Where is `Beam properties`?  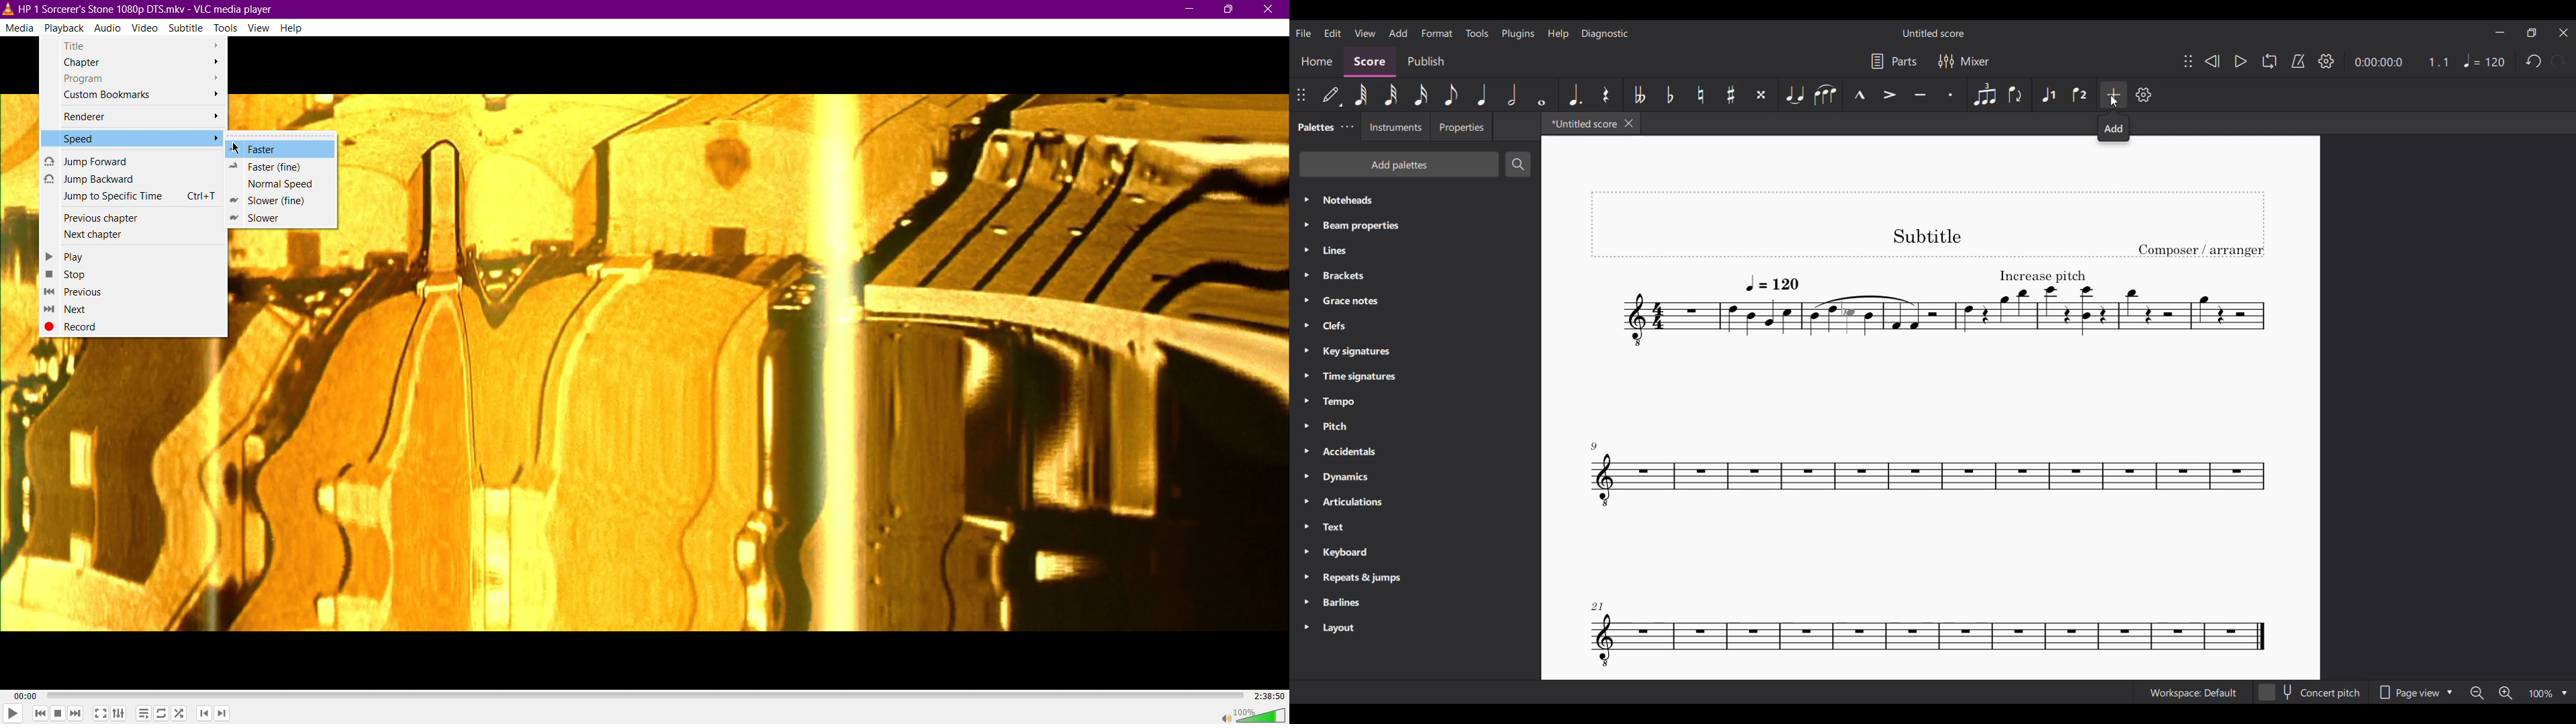
Beam properties is located at coordinates (1415, 225).